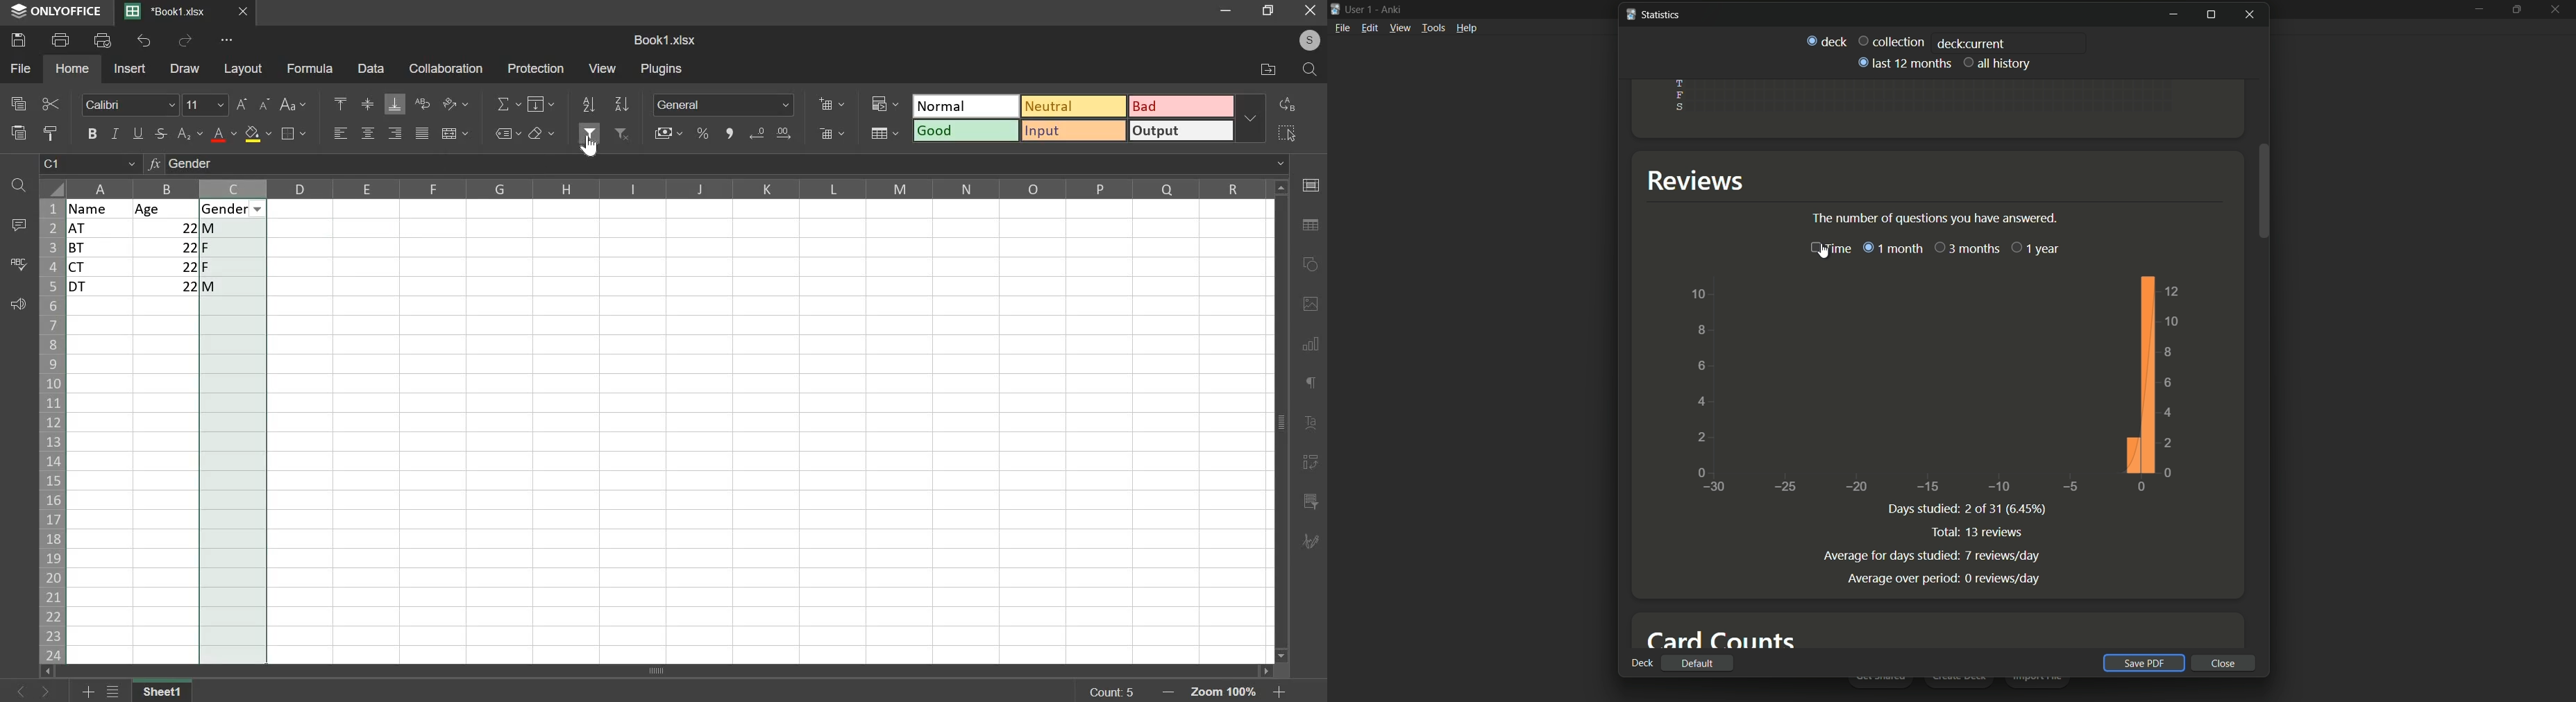  What do you see at coordinates (759, 133) in the screenshot?
I see `decrease decimal` at bounding box center [759, 133].